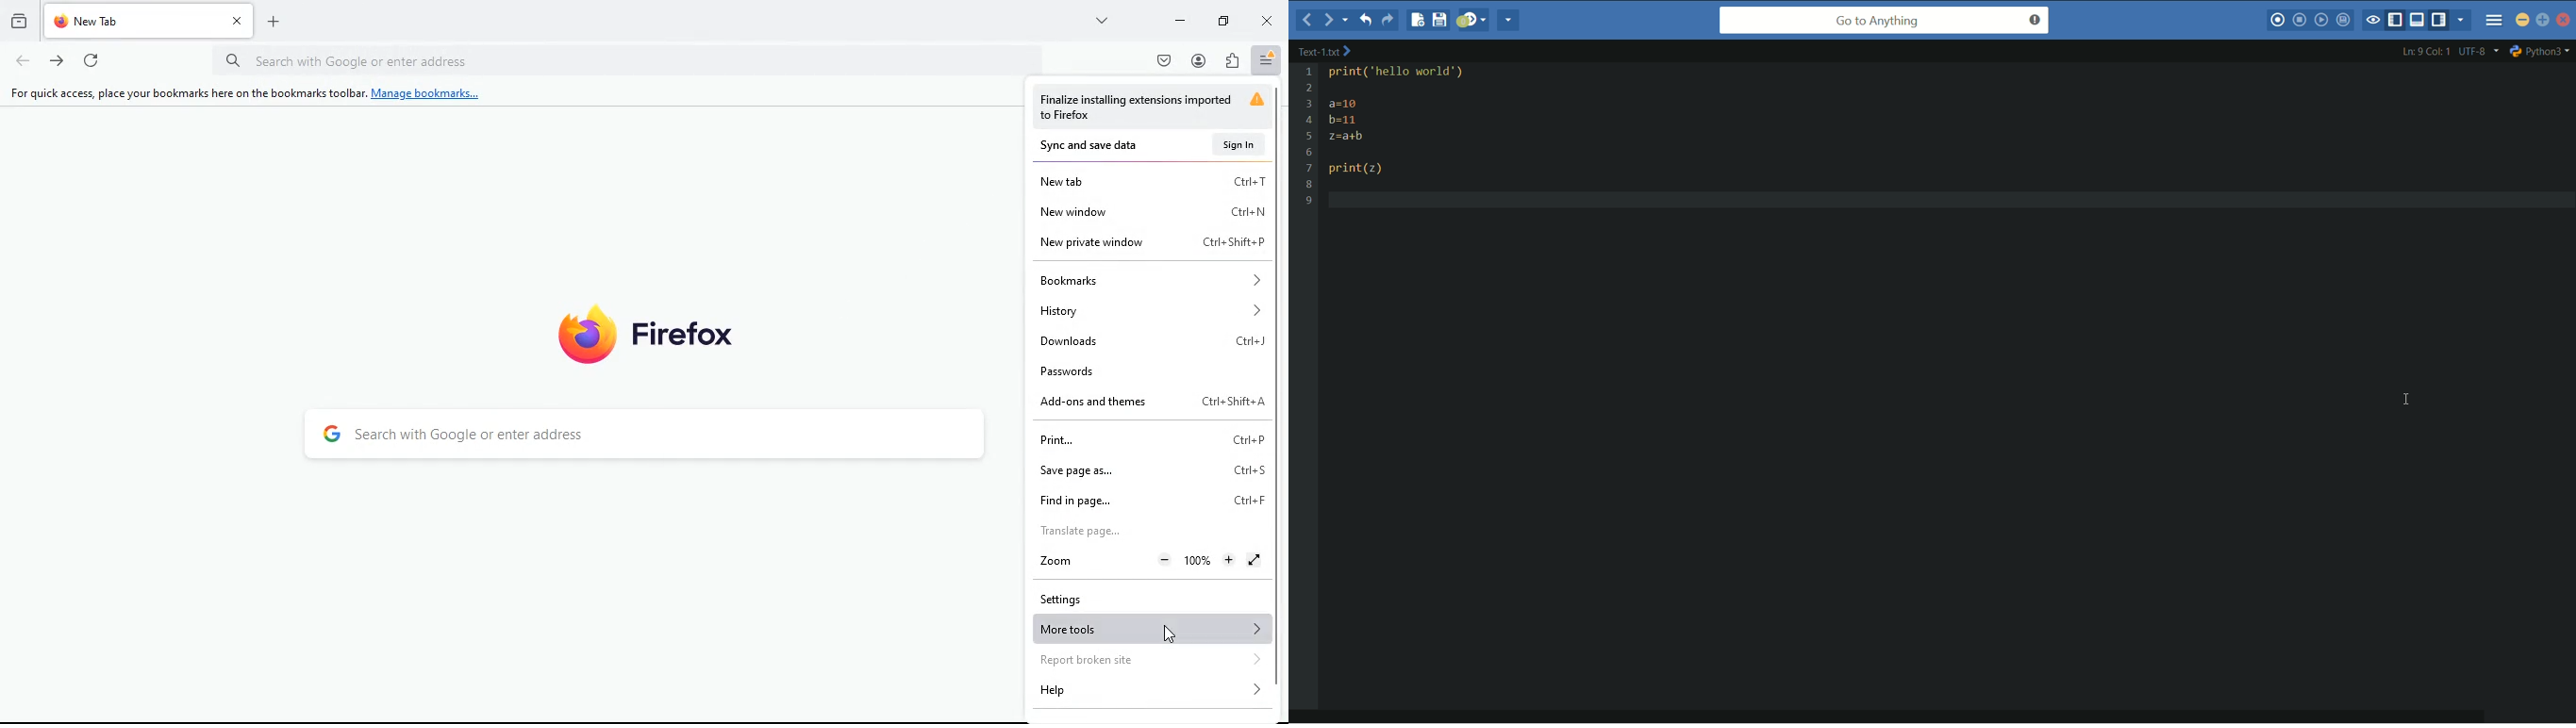 The height and width of the screenshot is (728, 2576). Describe the element at coordinates (1269, 24) in the screenshot. I see `close` at that location.